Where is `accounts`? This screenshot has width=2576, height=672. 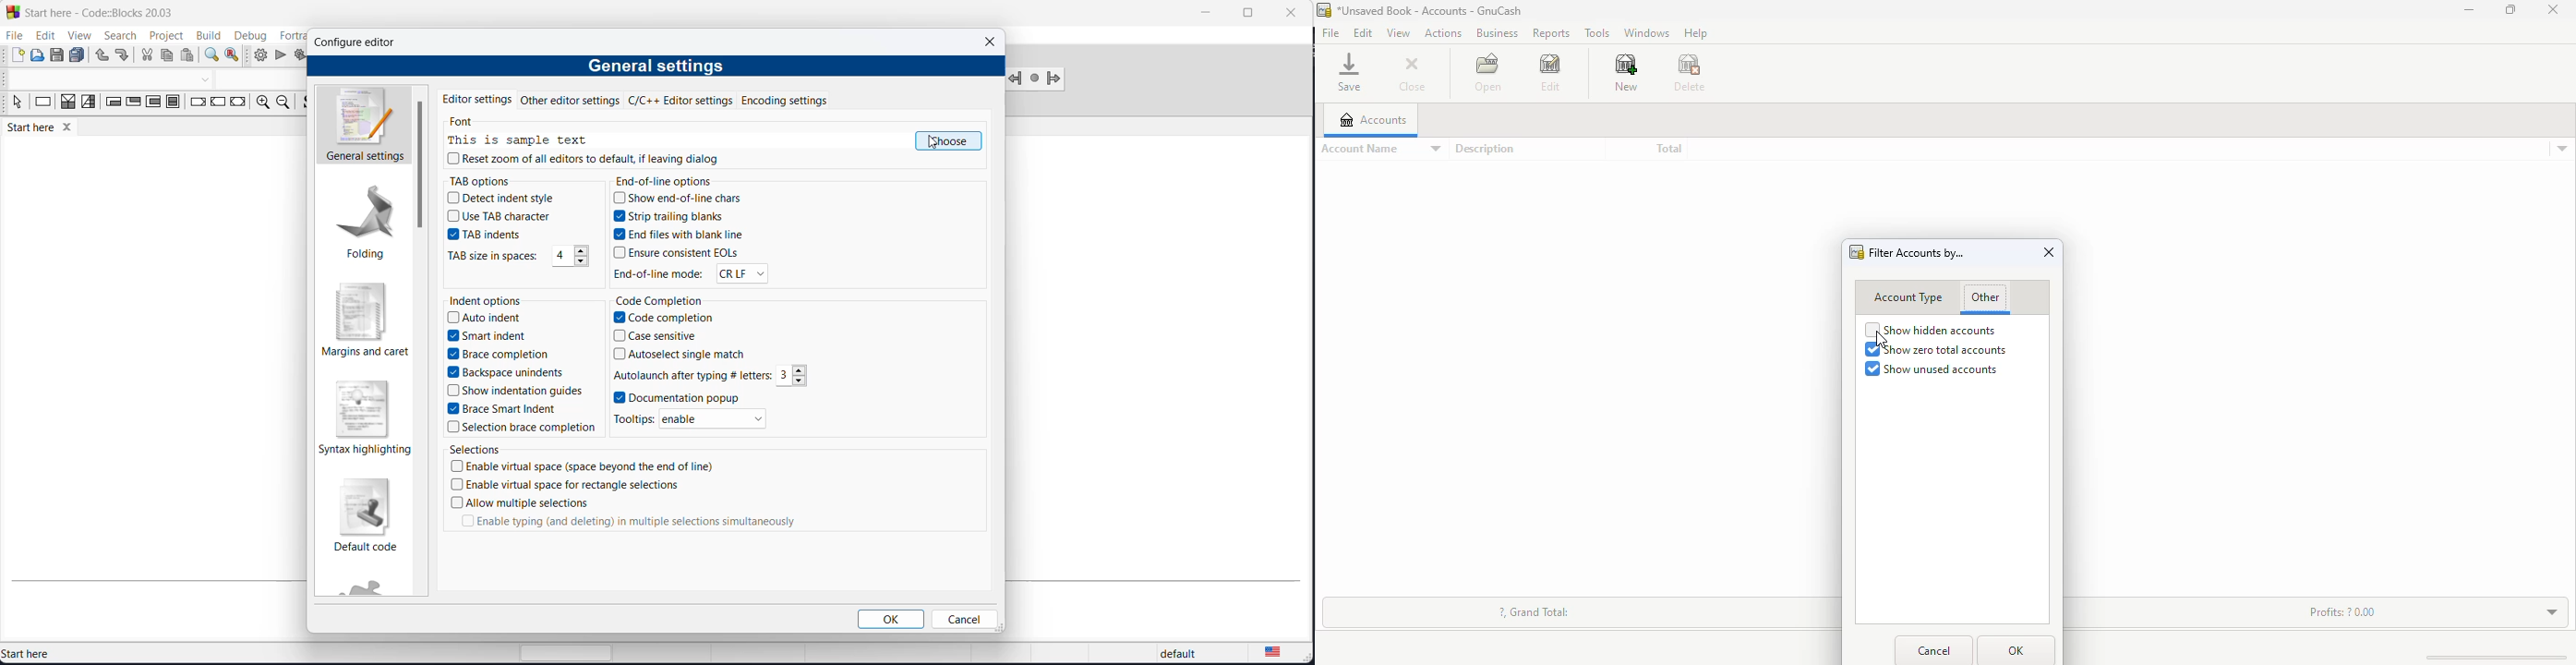 accounts is located at coordinates (1373, 119).